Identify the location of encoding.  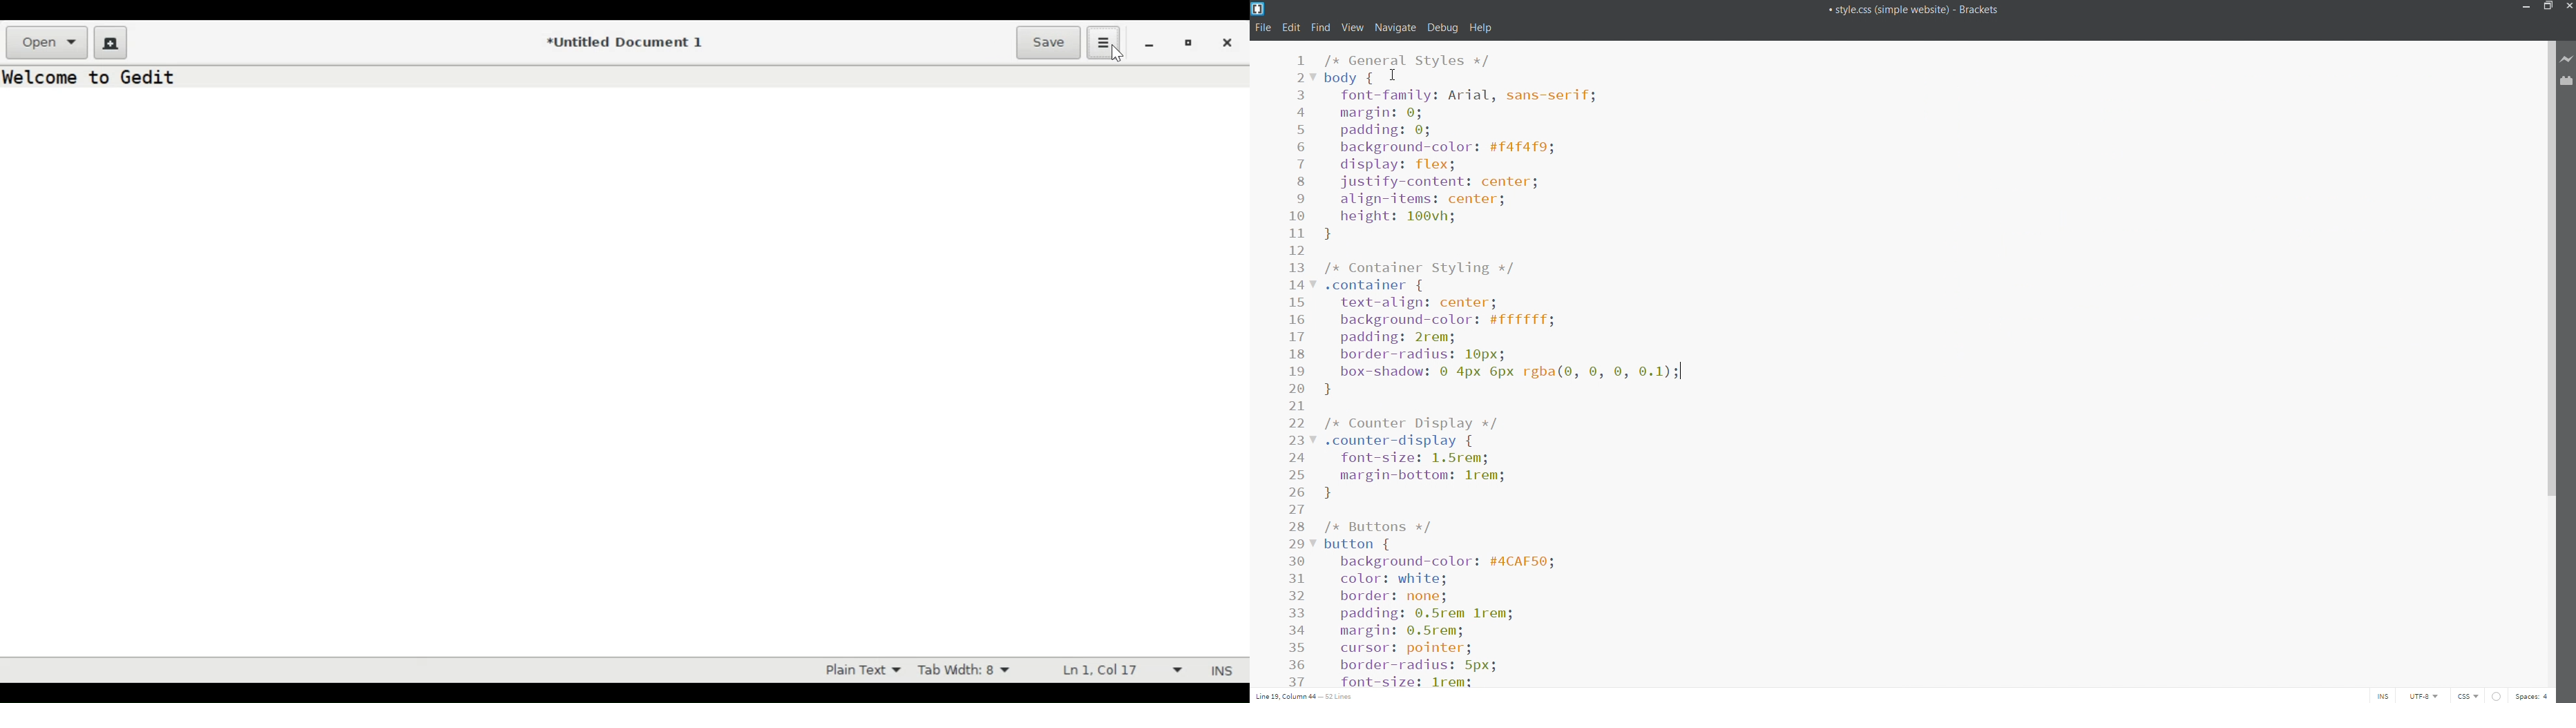
(2421, 695).